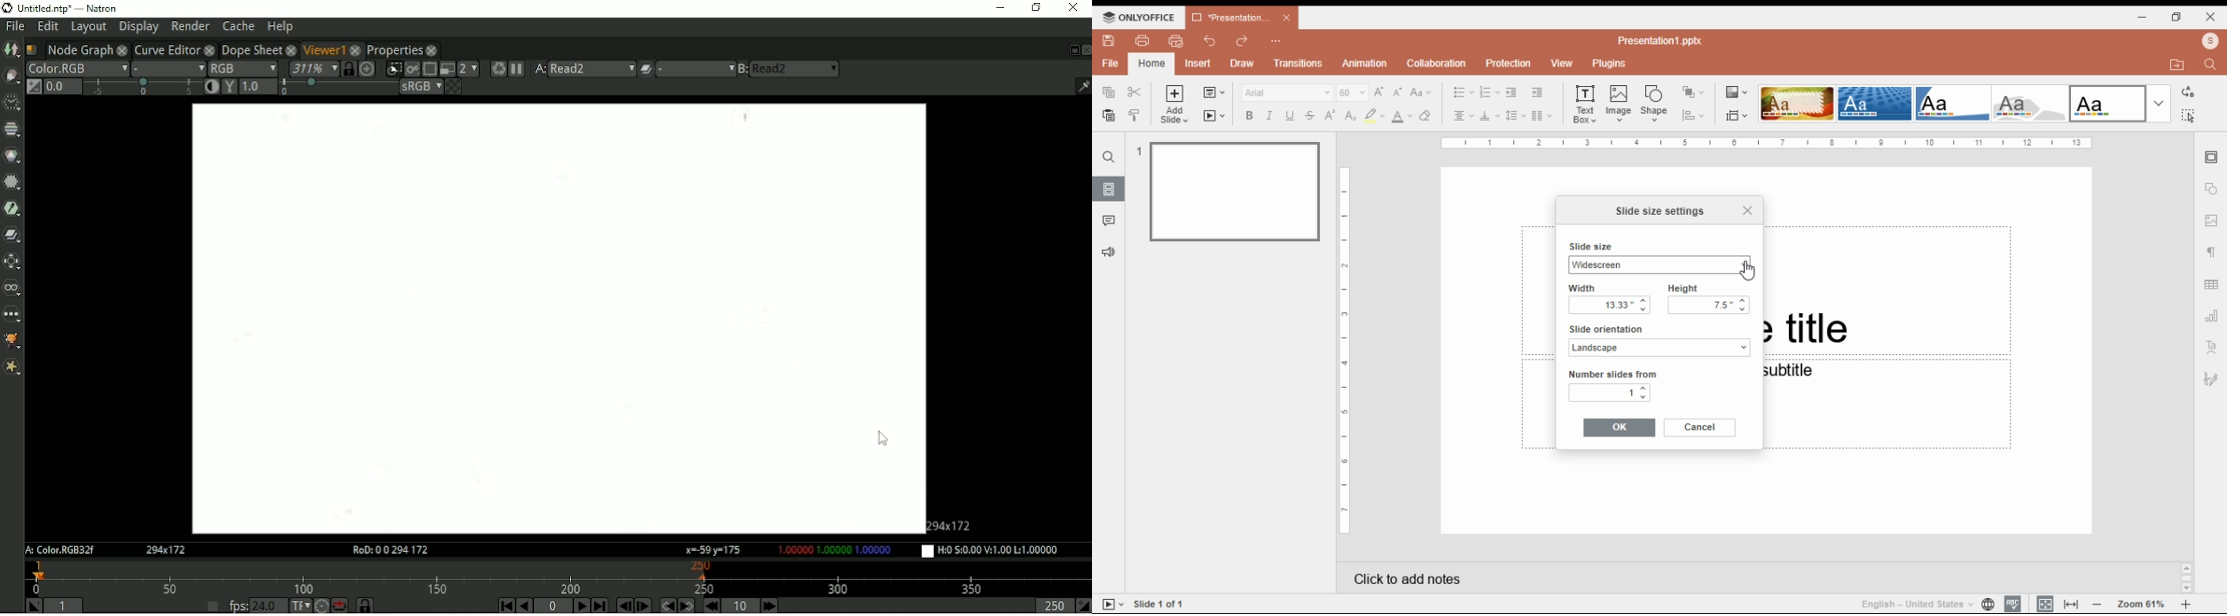 The image size is (2240, 616). What do you see at coordinates (1589, 248) in the screenshot?
I see `slide size` at bounding box center [1589, 248].